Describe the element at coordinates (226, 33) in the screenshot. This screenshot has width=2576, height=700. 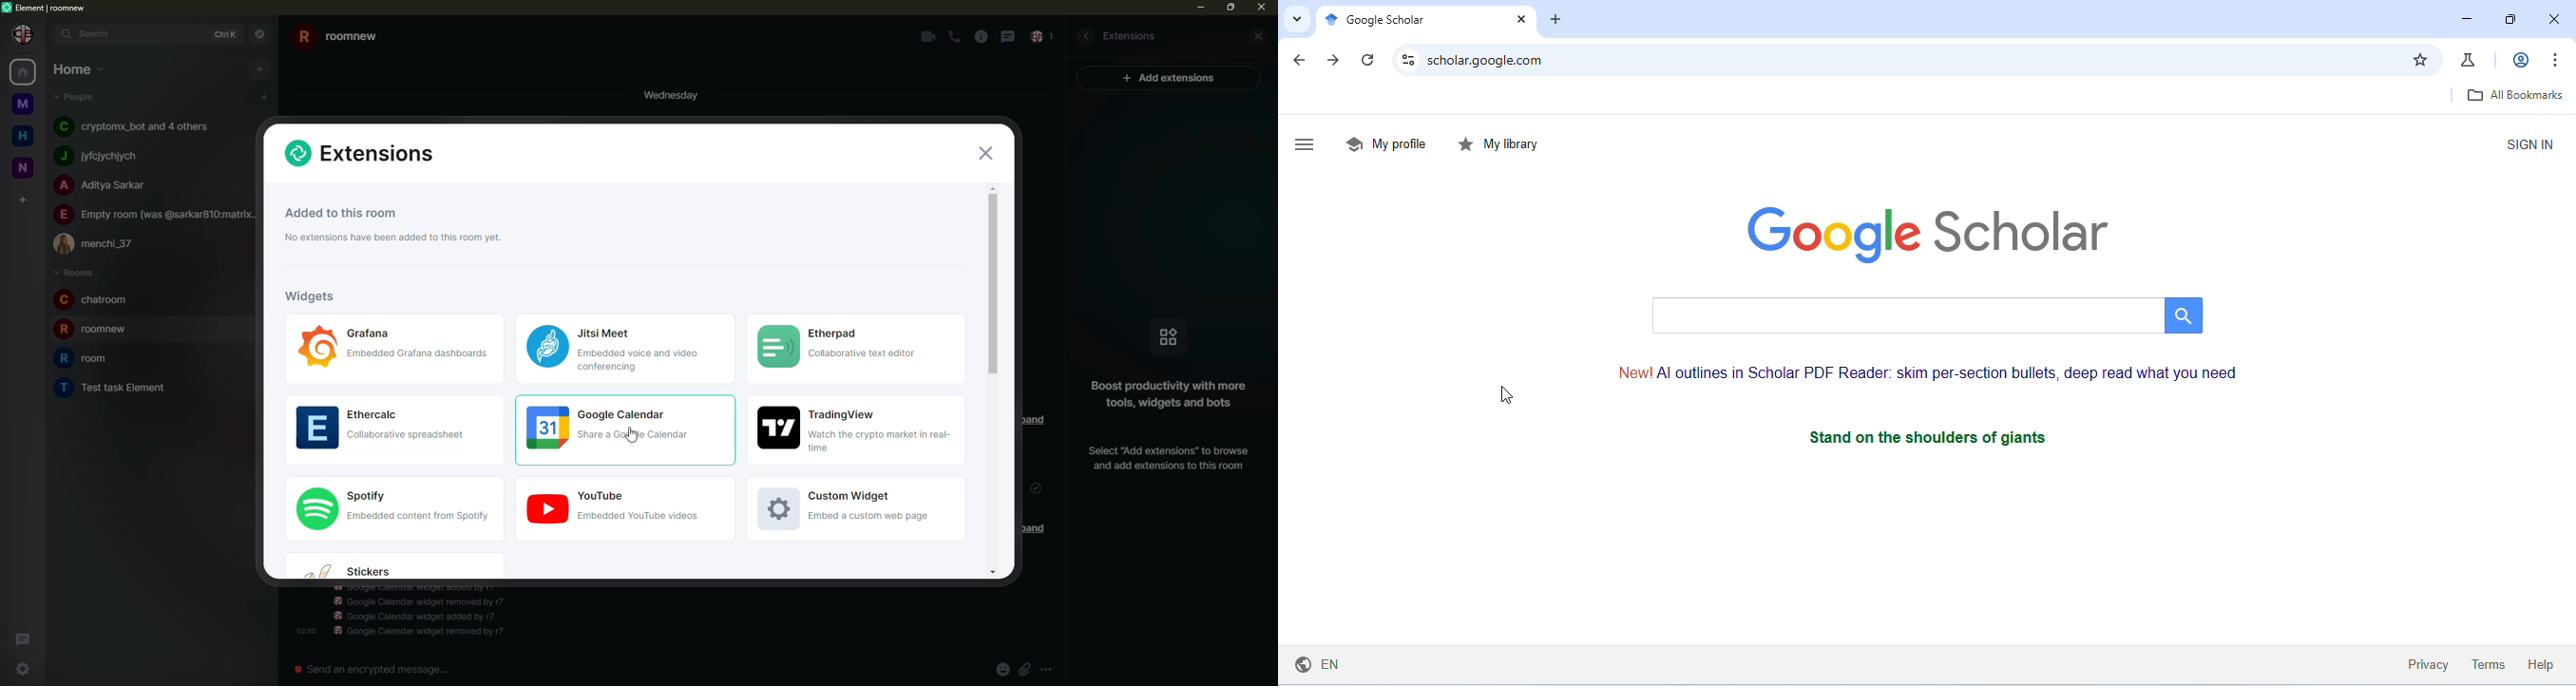
I see `ctrlK` at that location.